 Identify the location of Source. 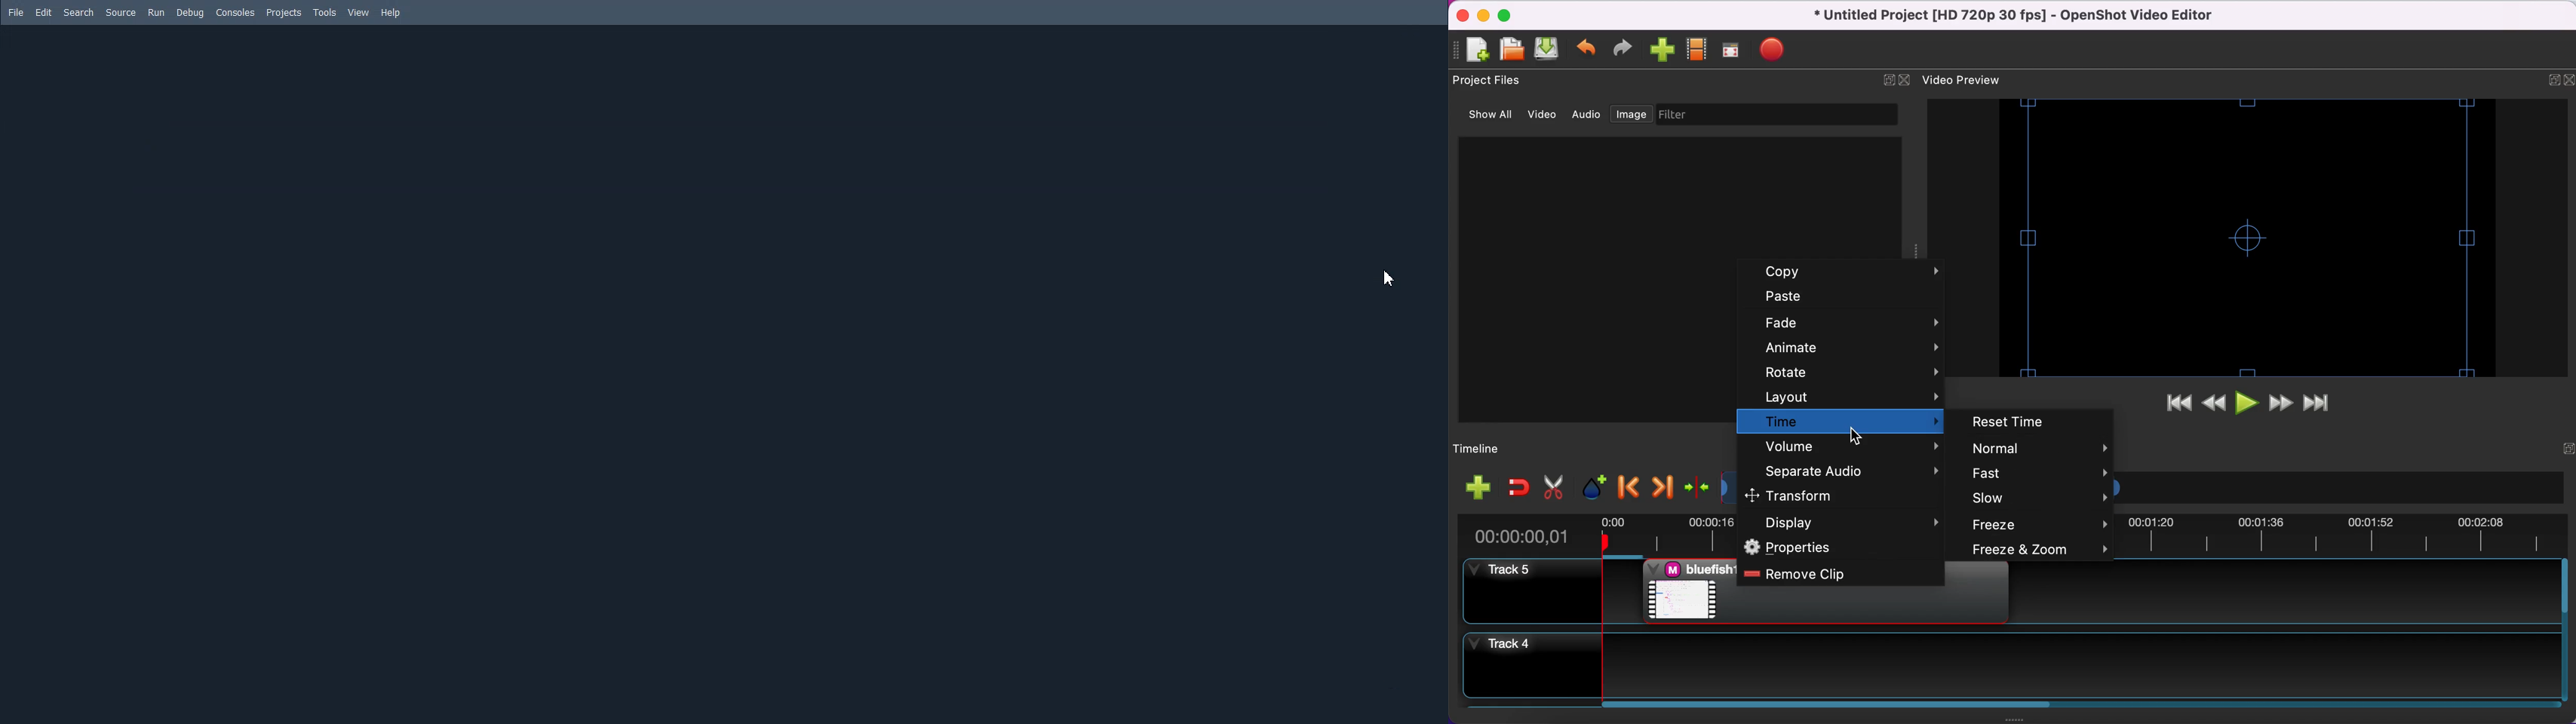
(121, 13).